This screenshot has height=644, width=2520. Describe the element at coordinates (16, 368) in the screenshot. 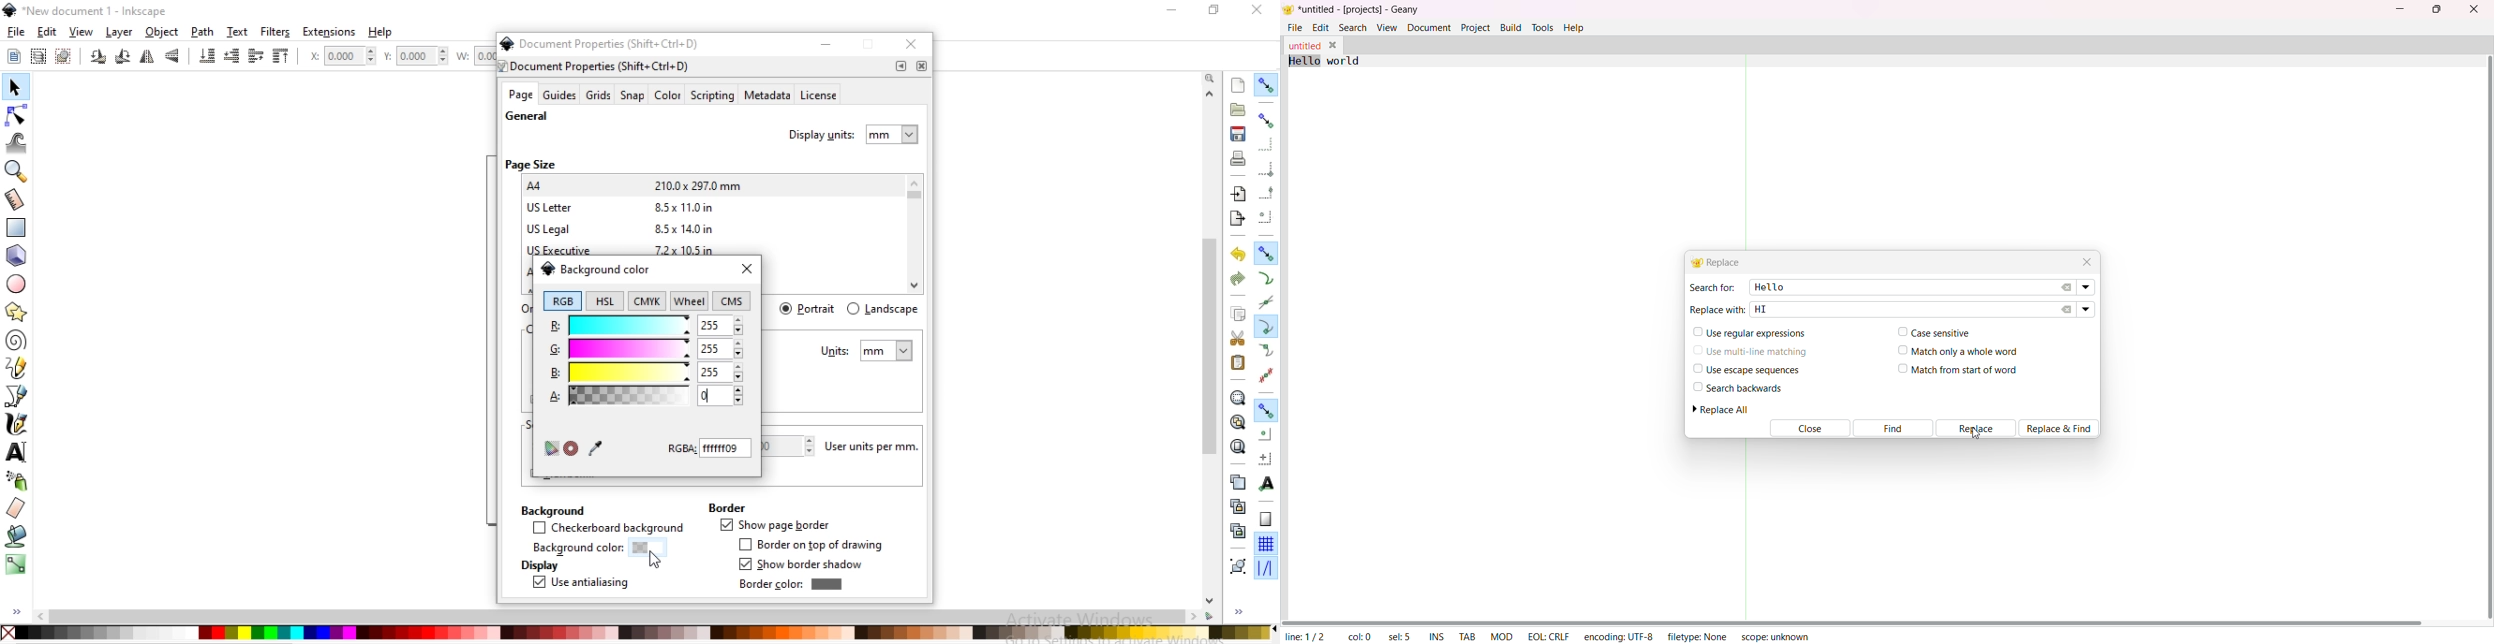

I see `draw freehand lines` at that location.